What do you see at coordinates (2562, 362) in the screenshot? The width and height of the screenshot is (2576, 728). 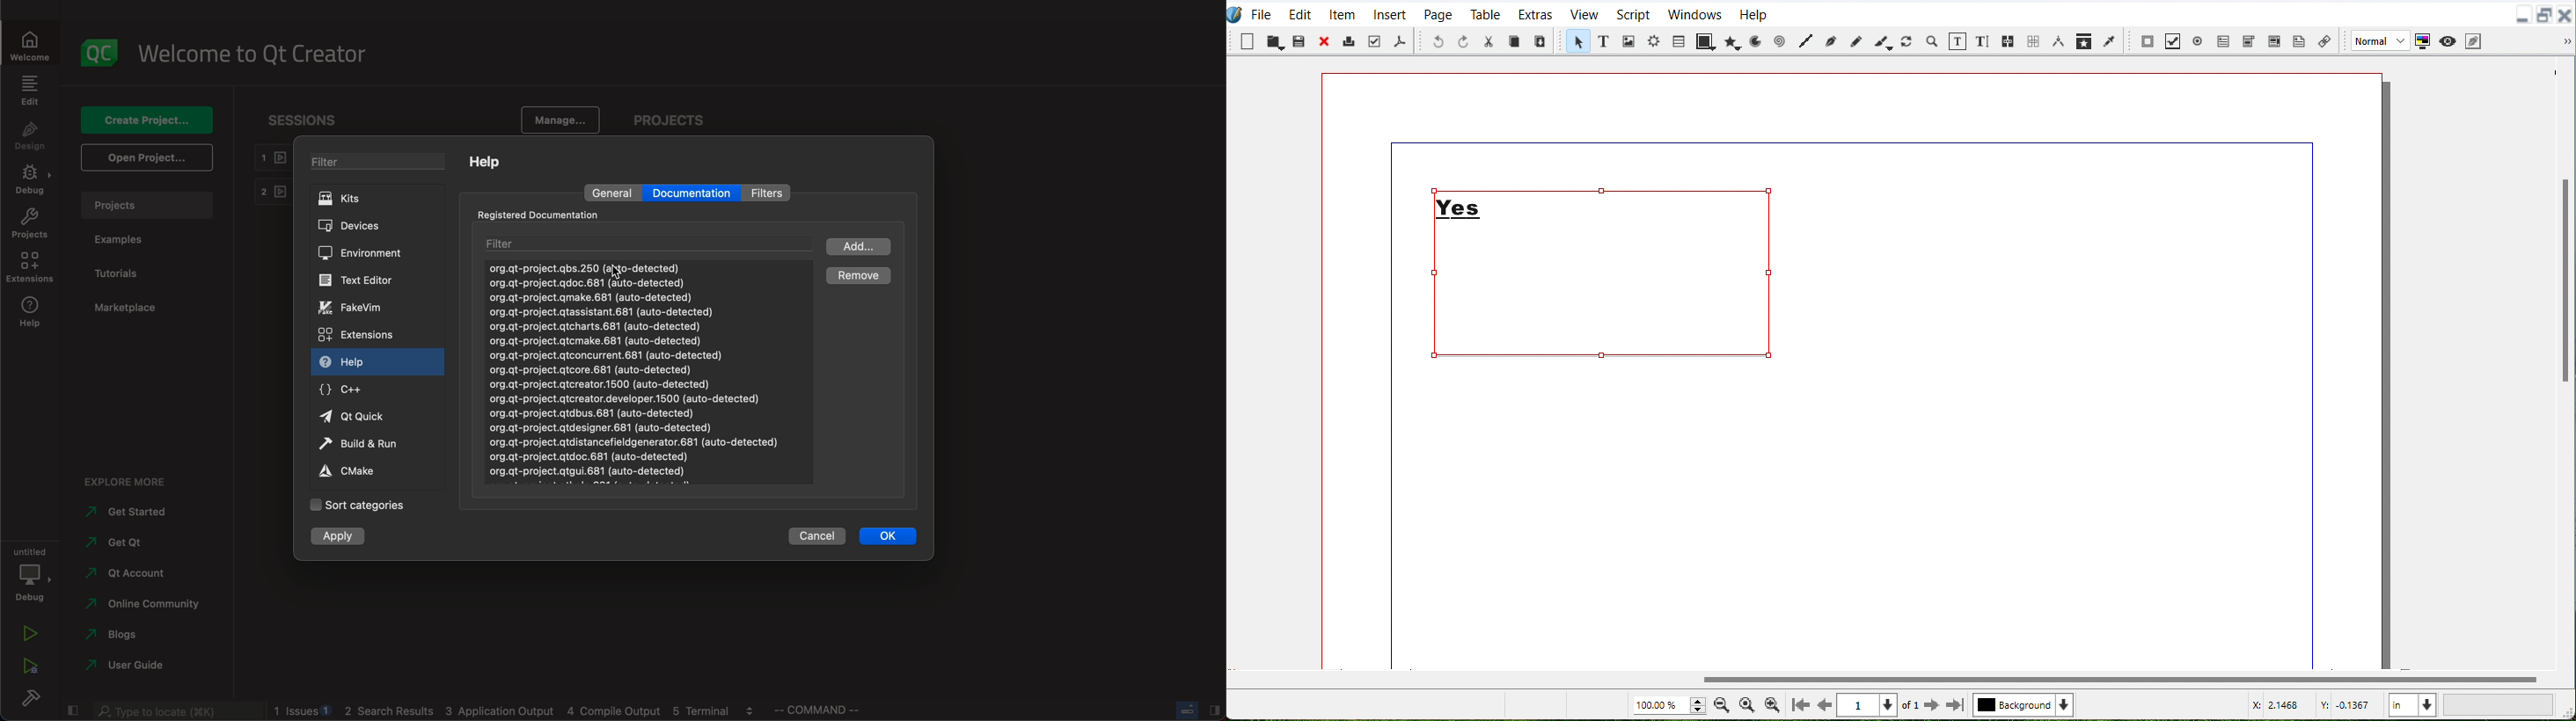 I see `Vertical scroll bar` at bounding box center [2562, 362].